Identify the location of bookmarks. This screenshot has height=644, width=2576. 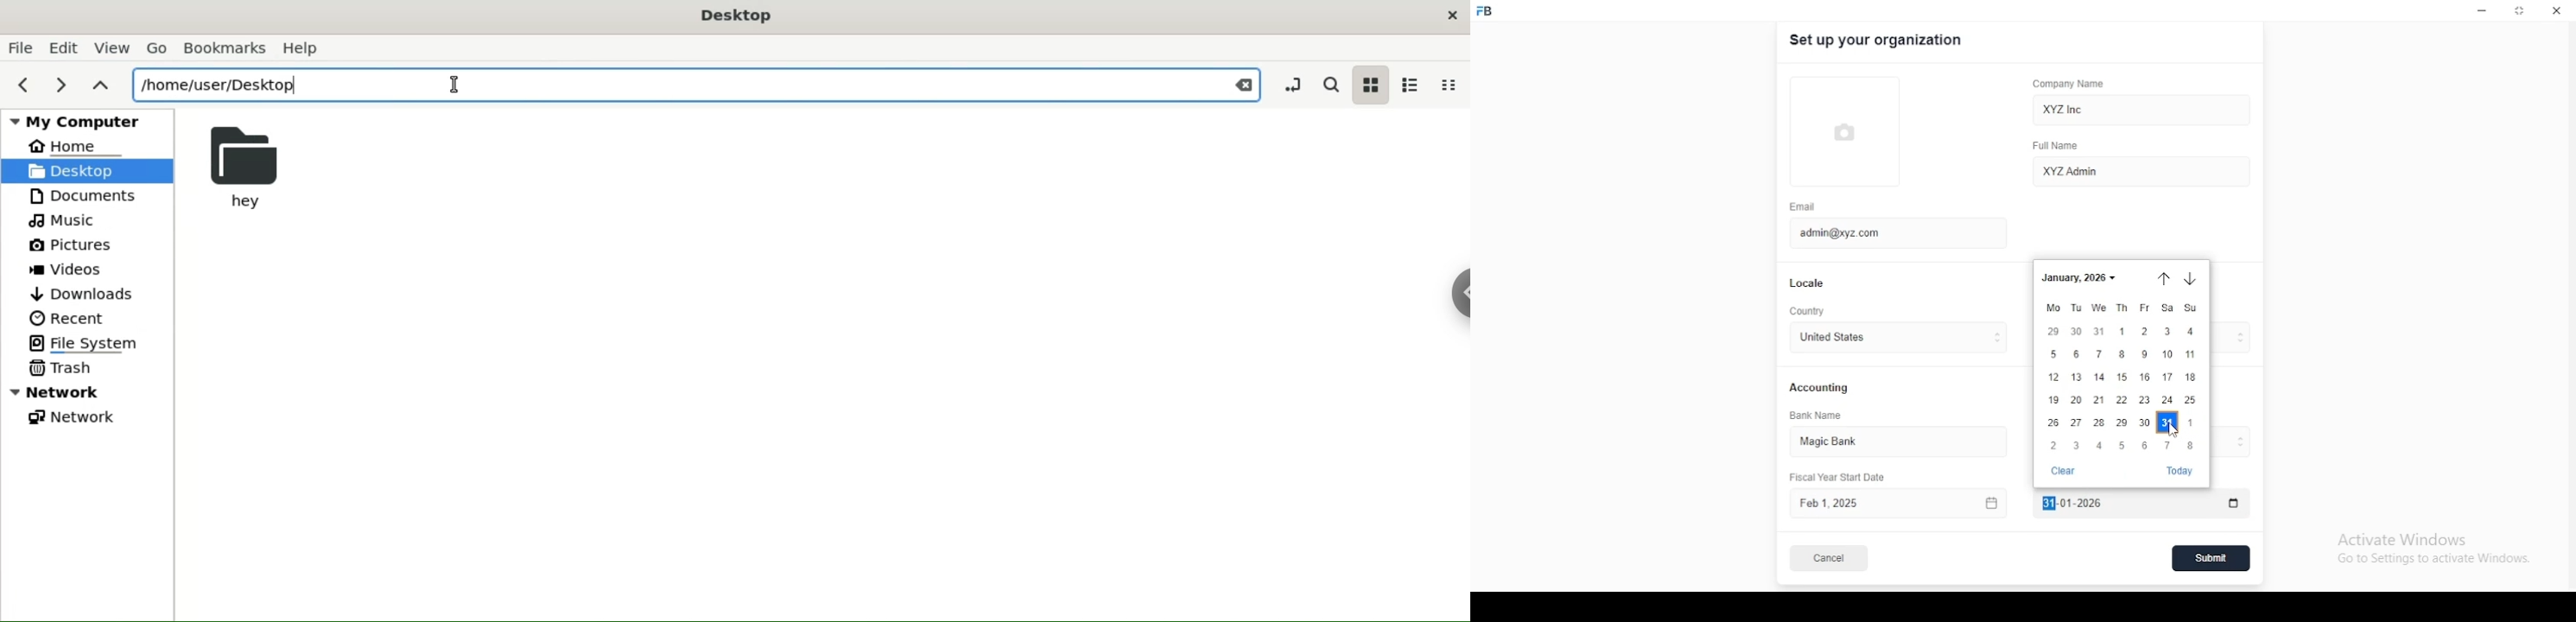
(225, 47).